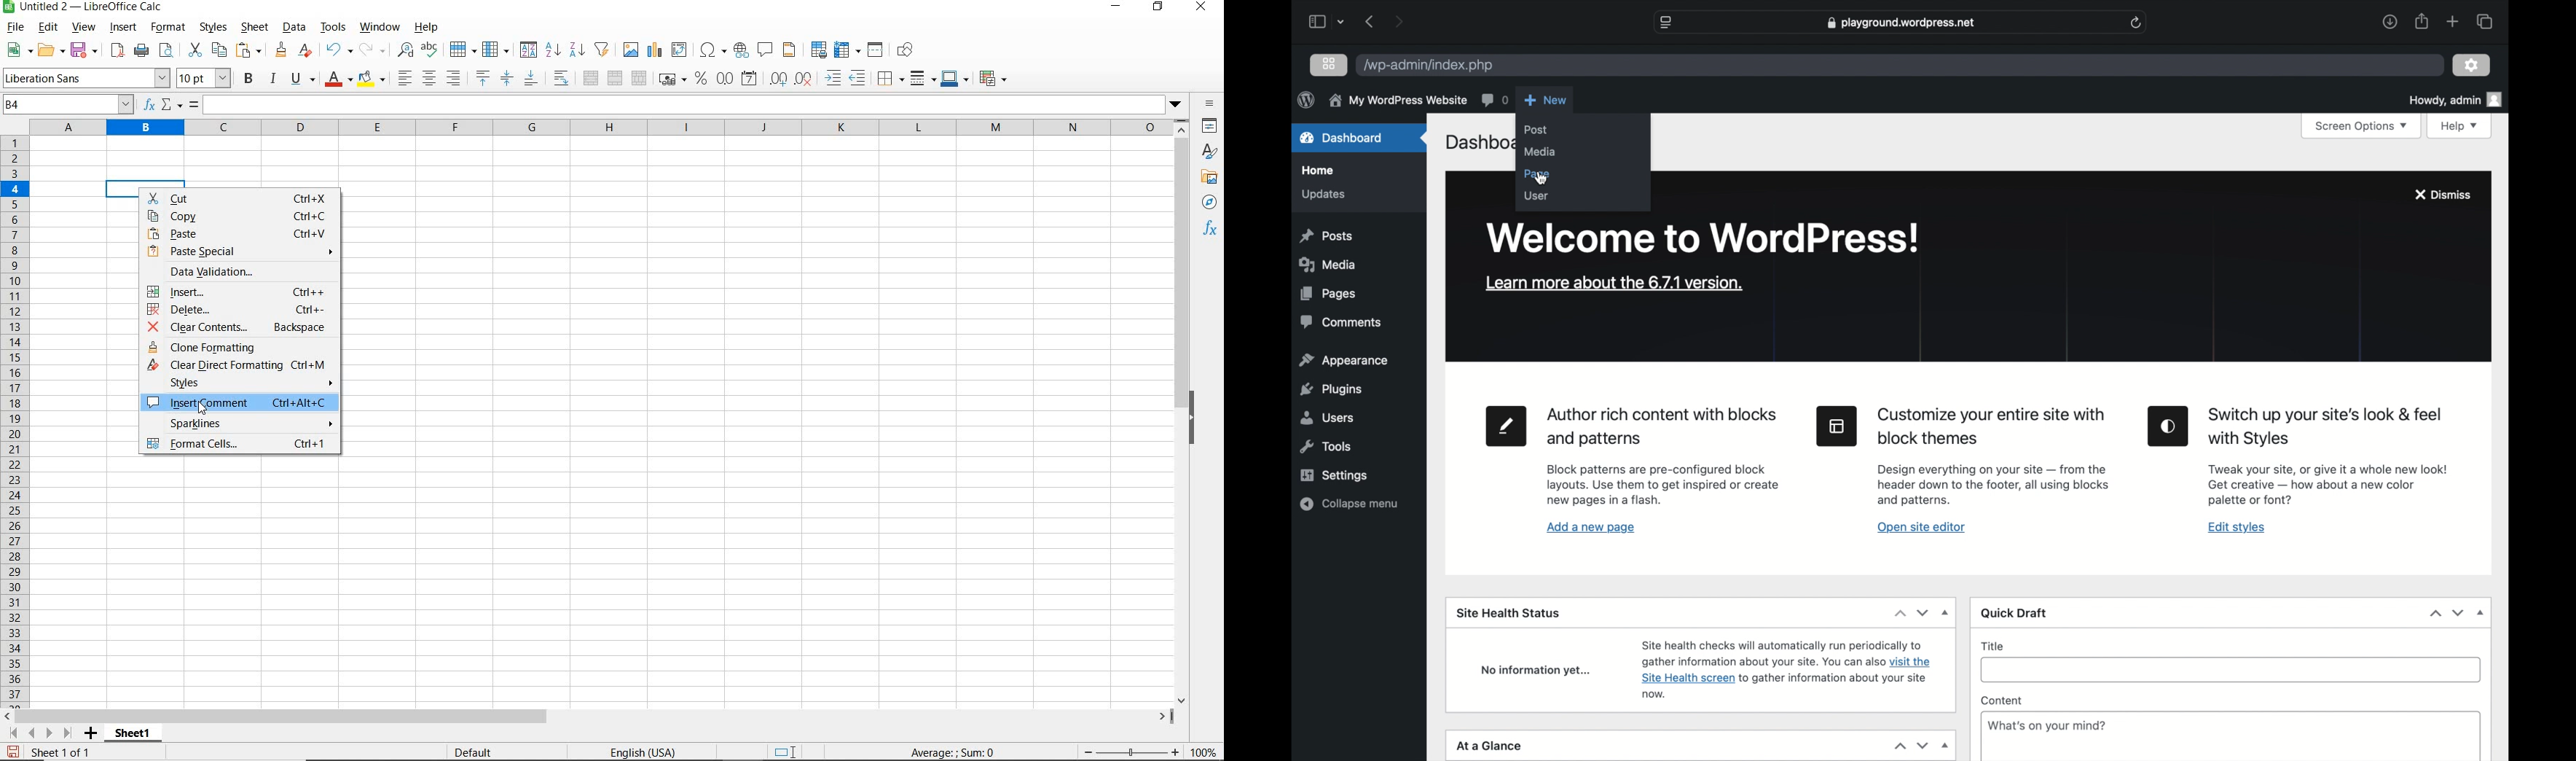  I want to click on content, so click(2002, 701).